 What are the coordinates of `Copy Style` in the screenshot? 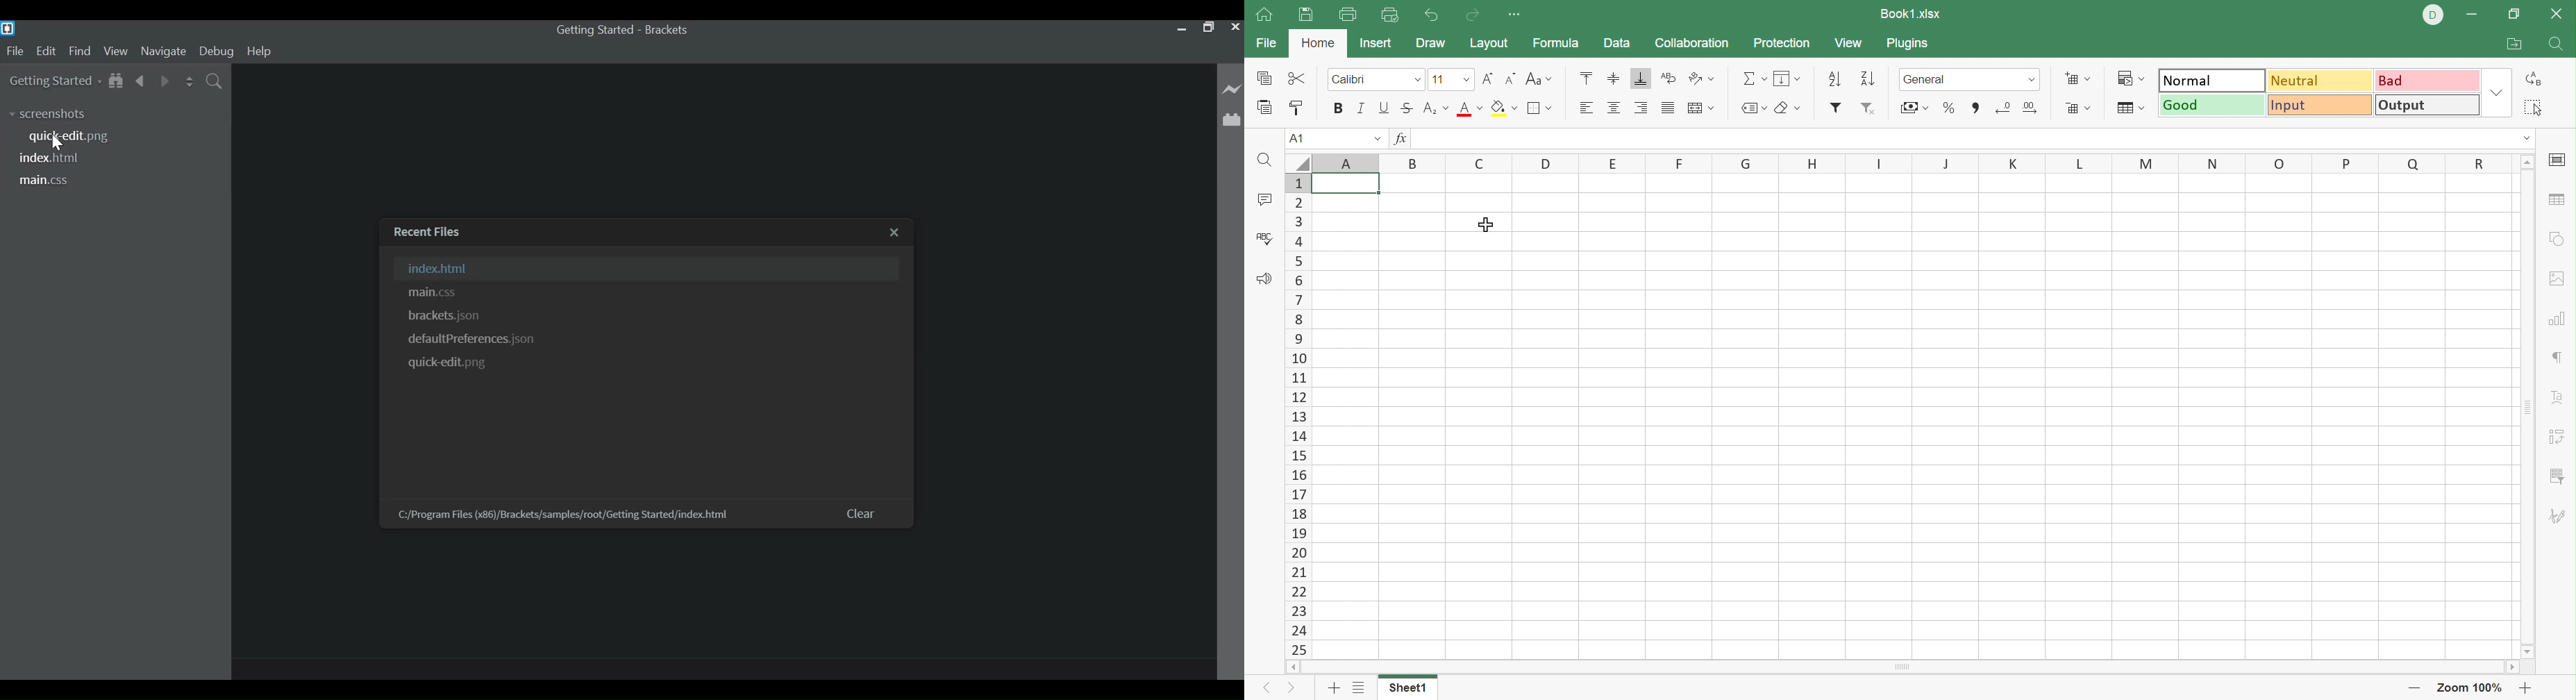 It's located at (1297, 108).